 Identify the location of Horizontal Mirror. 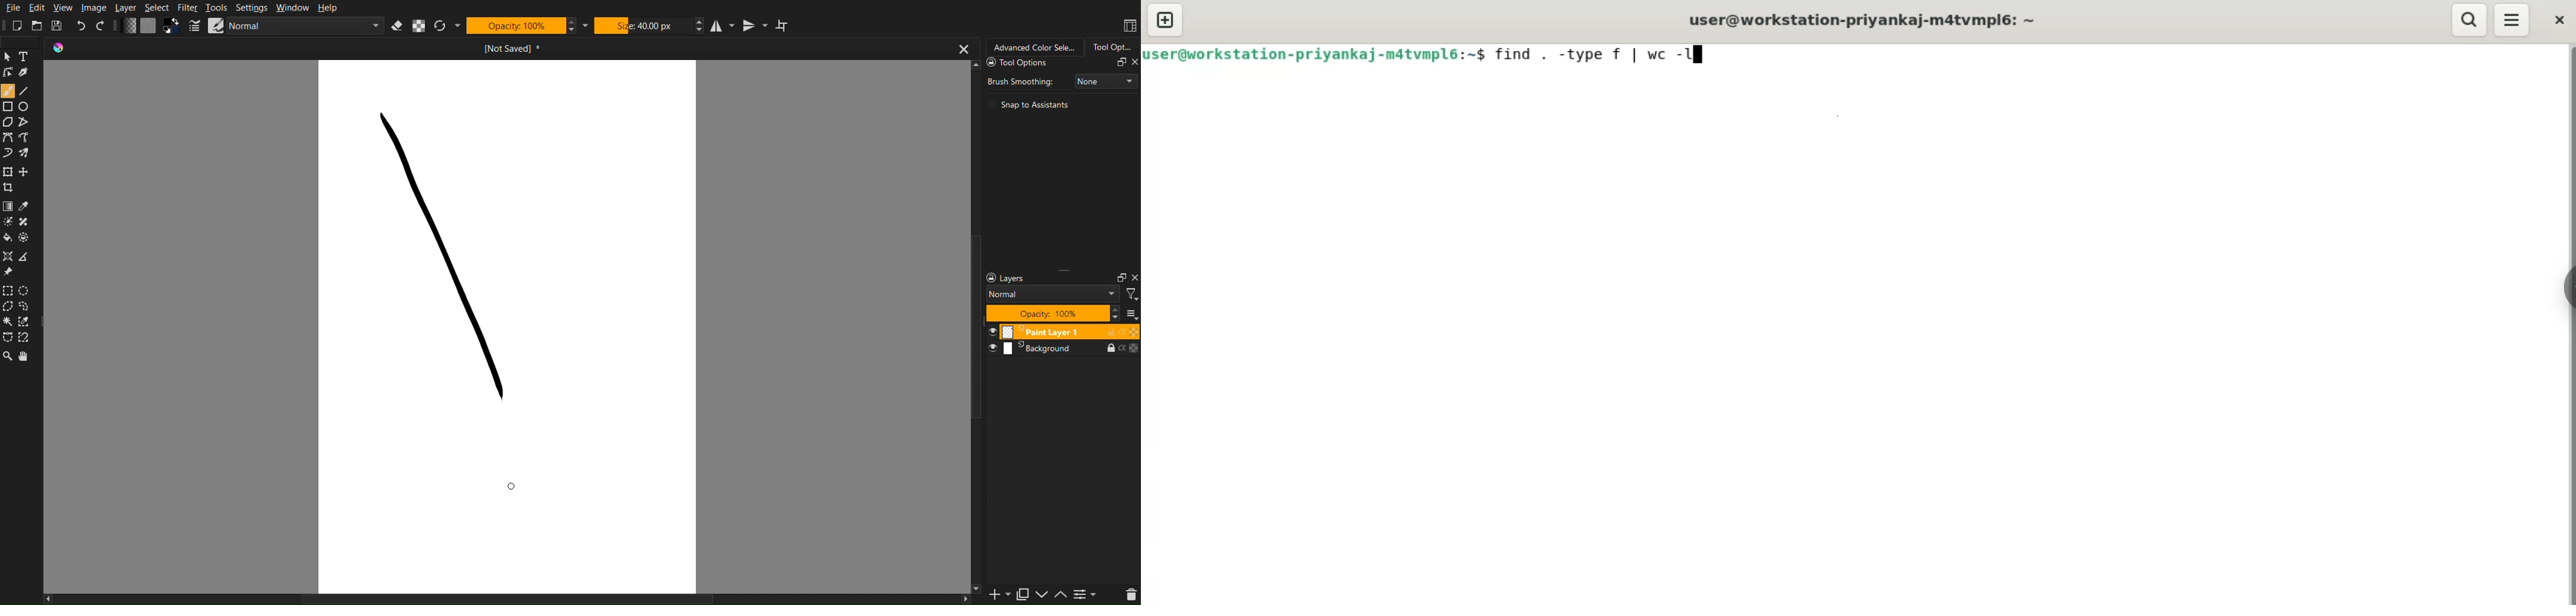
(724, 26).